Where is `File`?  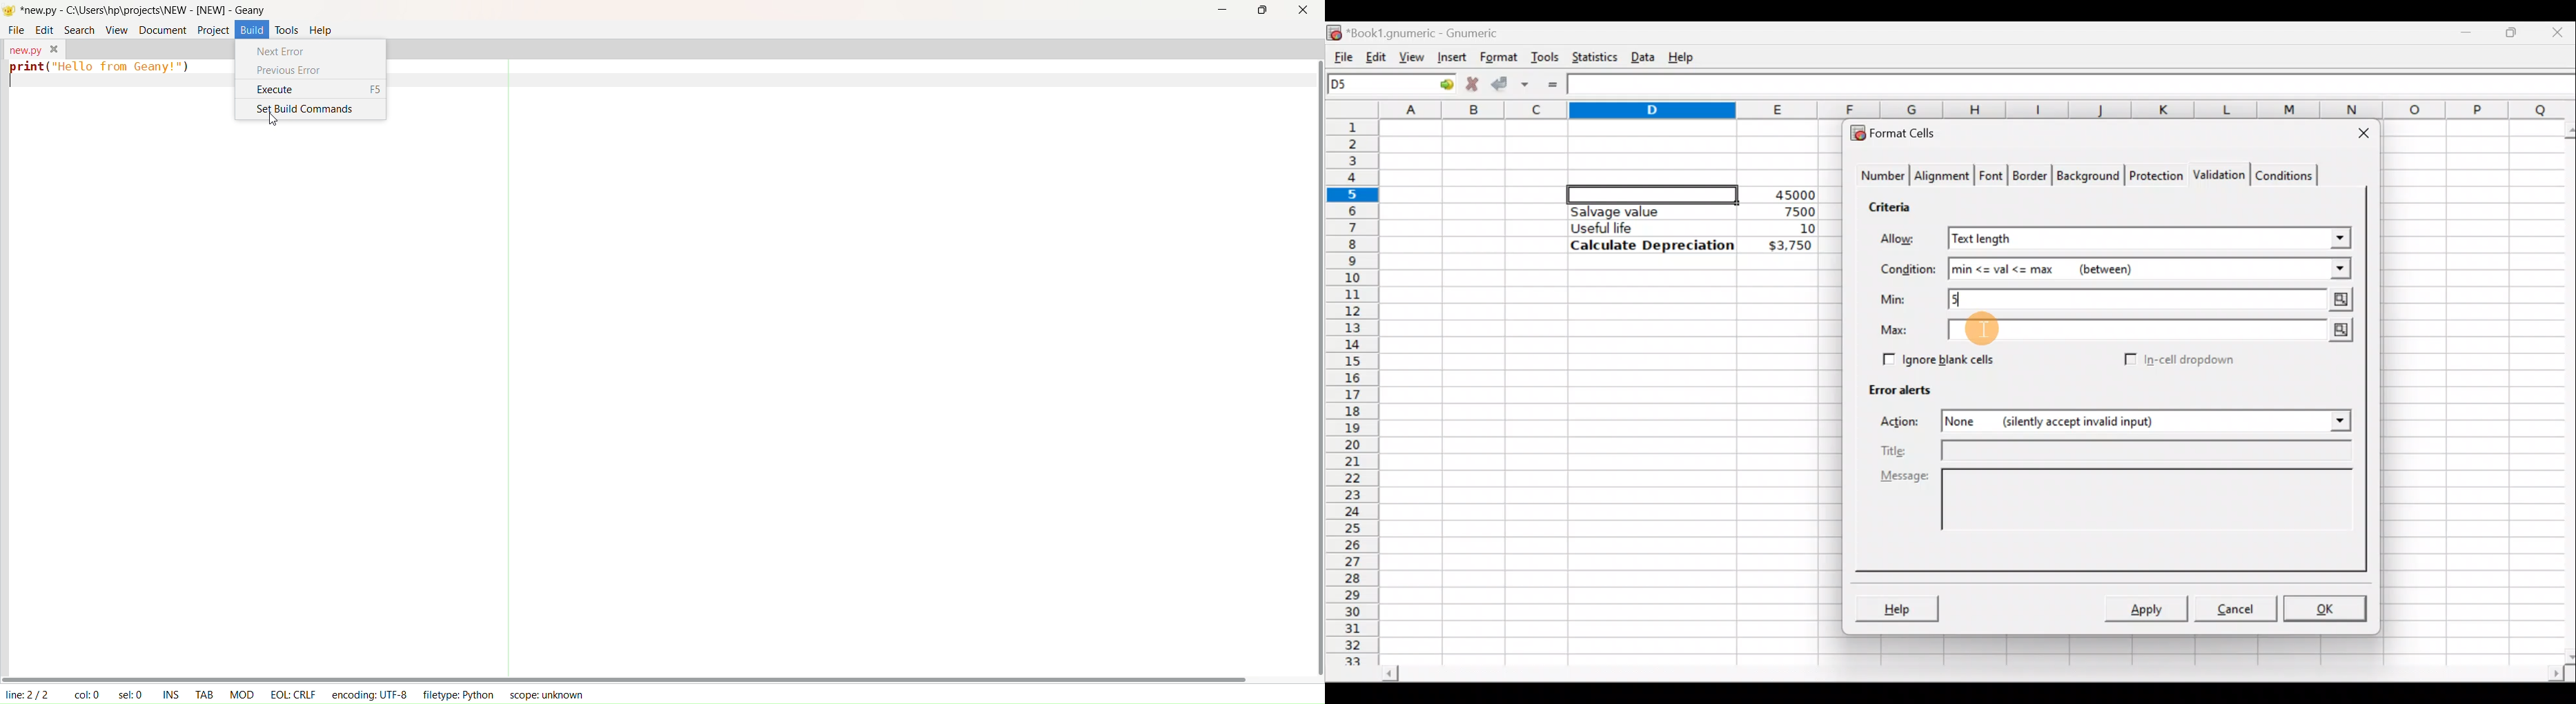
File is located at coordinates (1339, 54).